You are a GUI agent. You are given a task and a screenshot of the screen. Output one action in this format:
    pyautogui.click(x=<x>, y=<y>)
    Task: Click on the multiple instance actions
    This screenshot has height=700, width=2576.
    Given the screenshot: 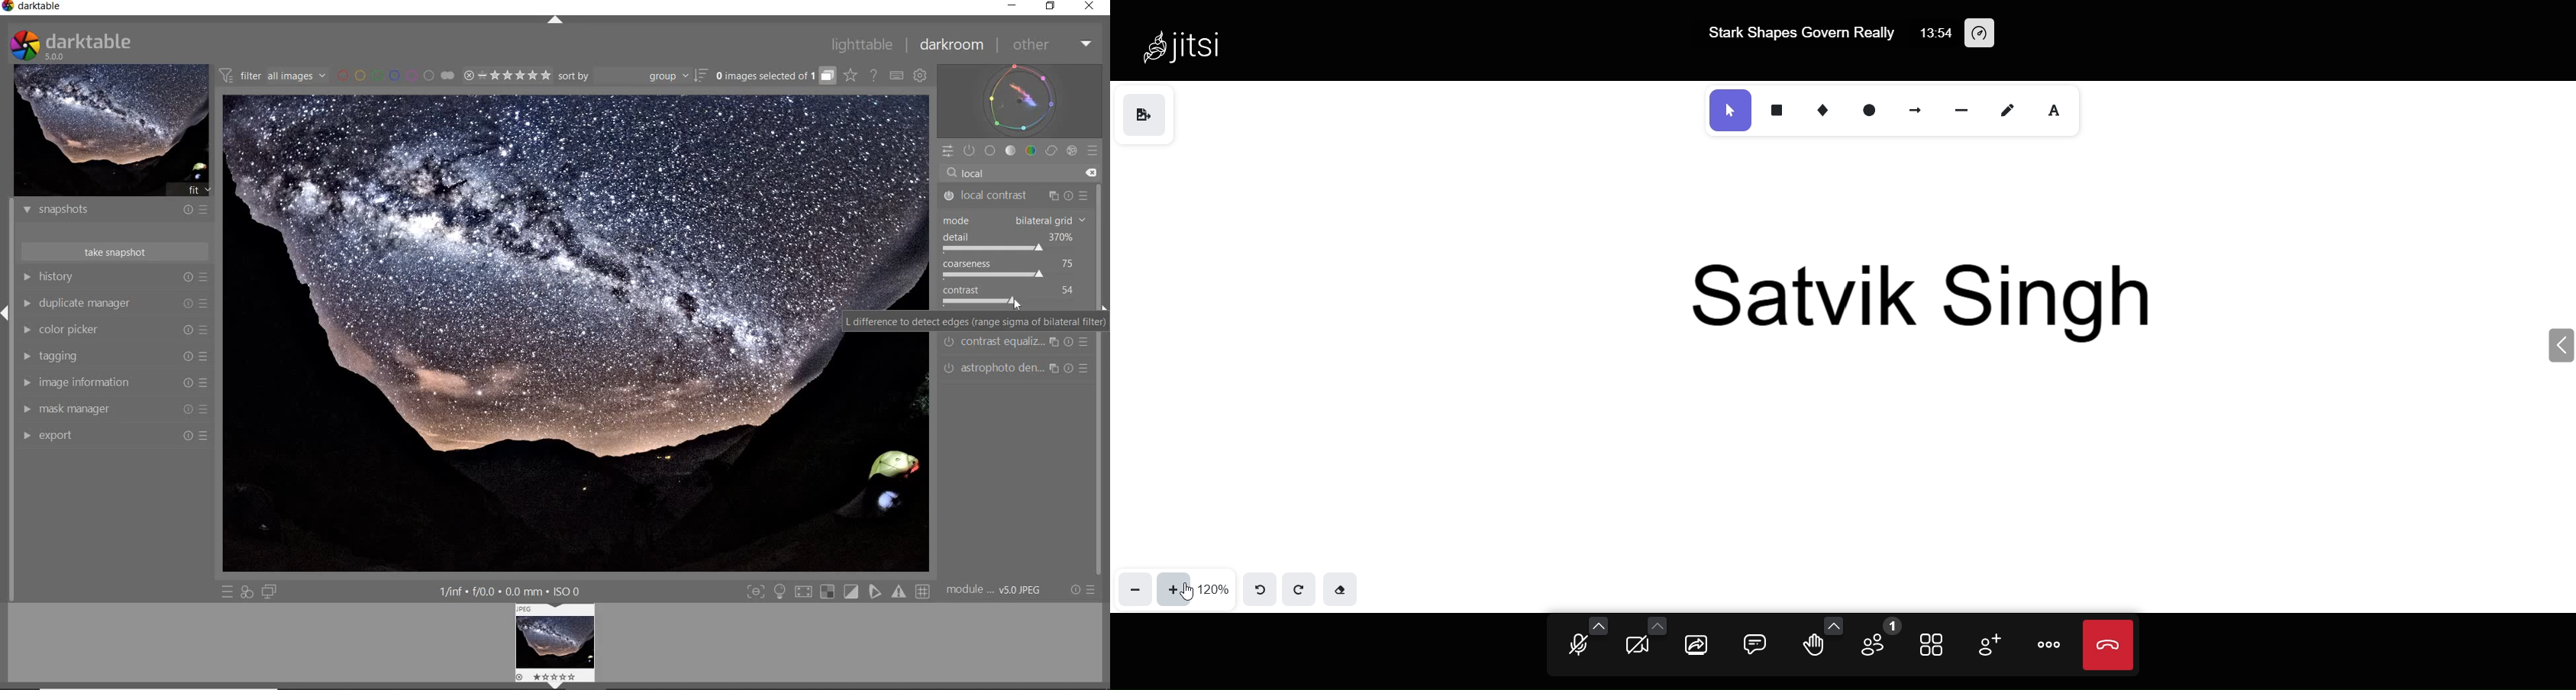 What is the action you would take?
    pyautogui.click(x=1054, y=341)
    